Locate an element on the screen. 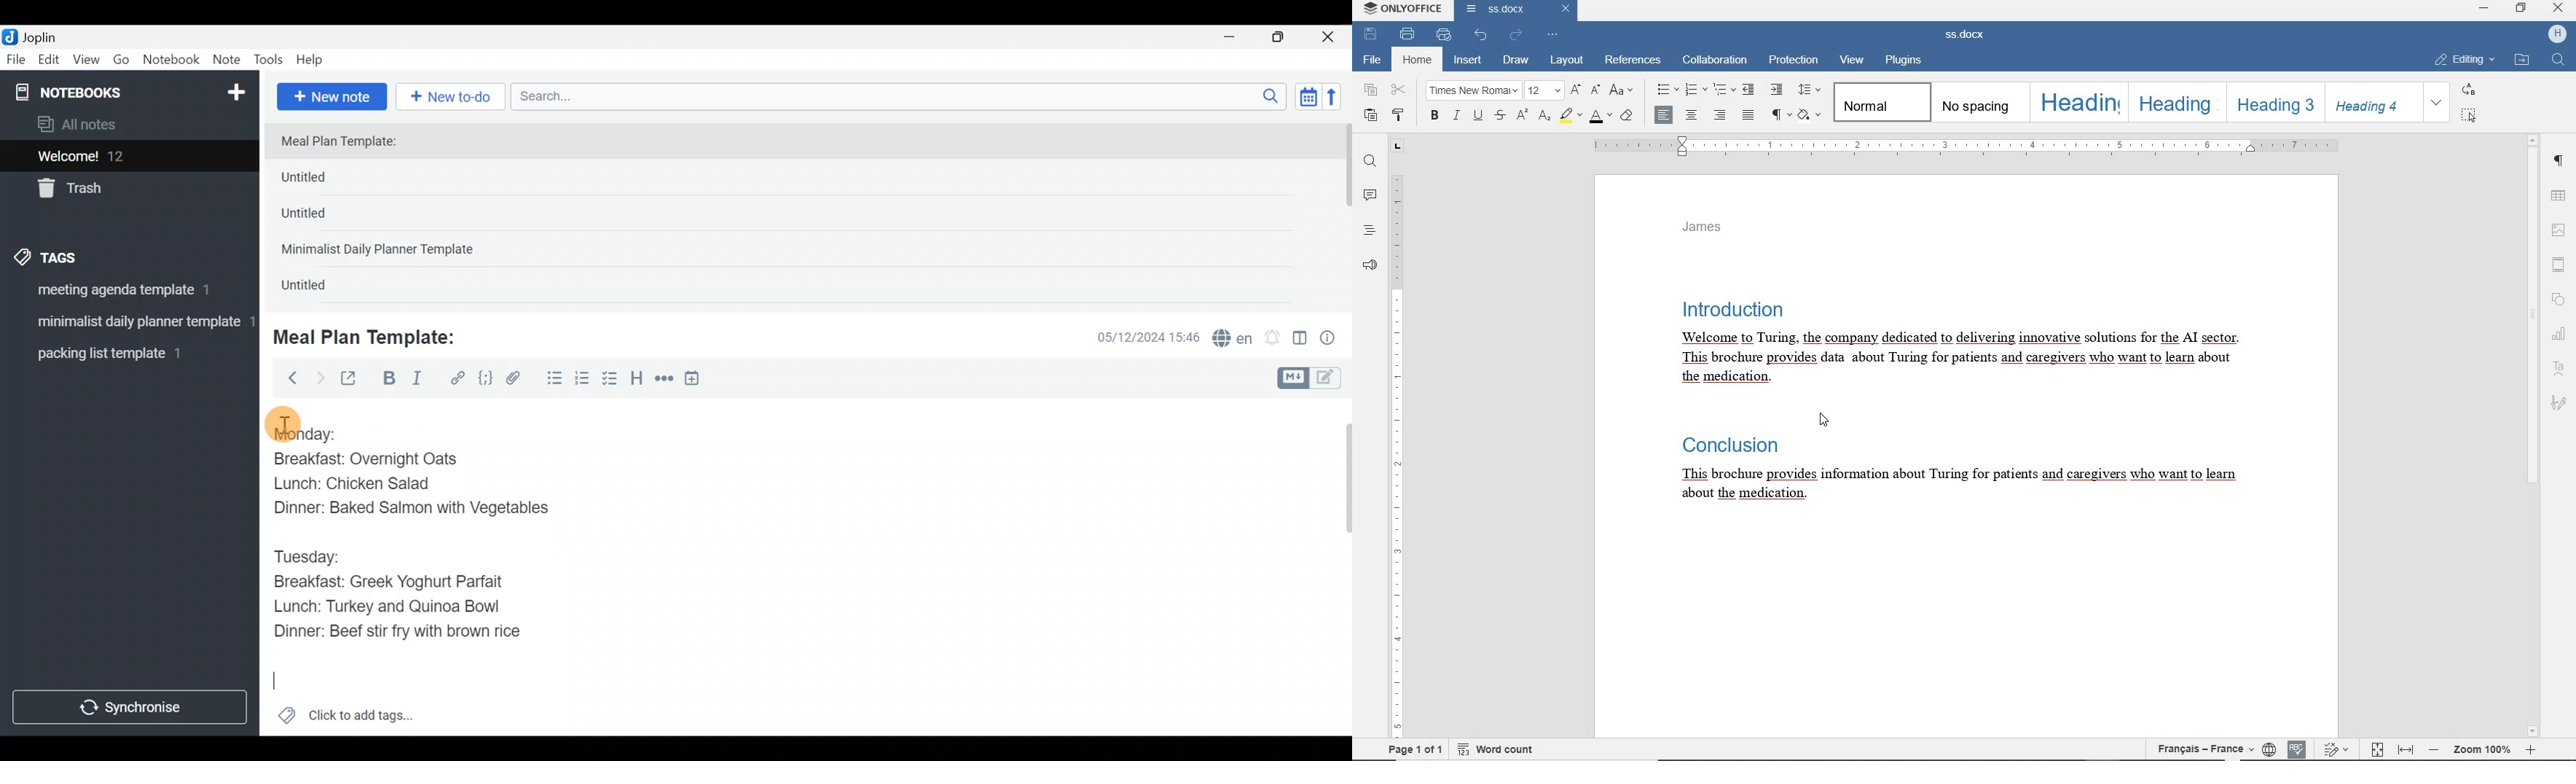  Breakfast: Greek Yoghurt Parfait is located at coordinates (394, 581).